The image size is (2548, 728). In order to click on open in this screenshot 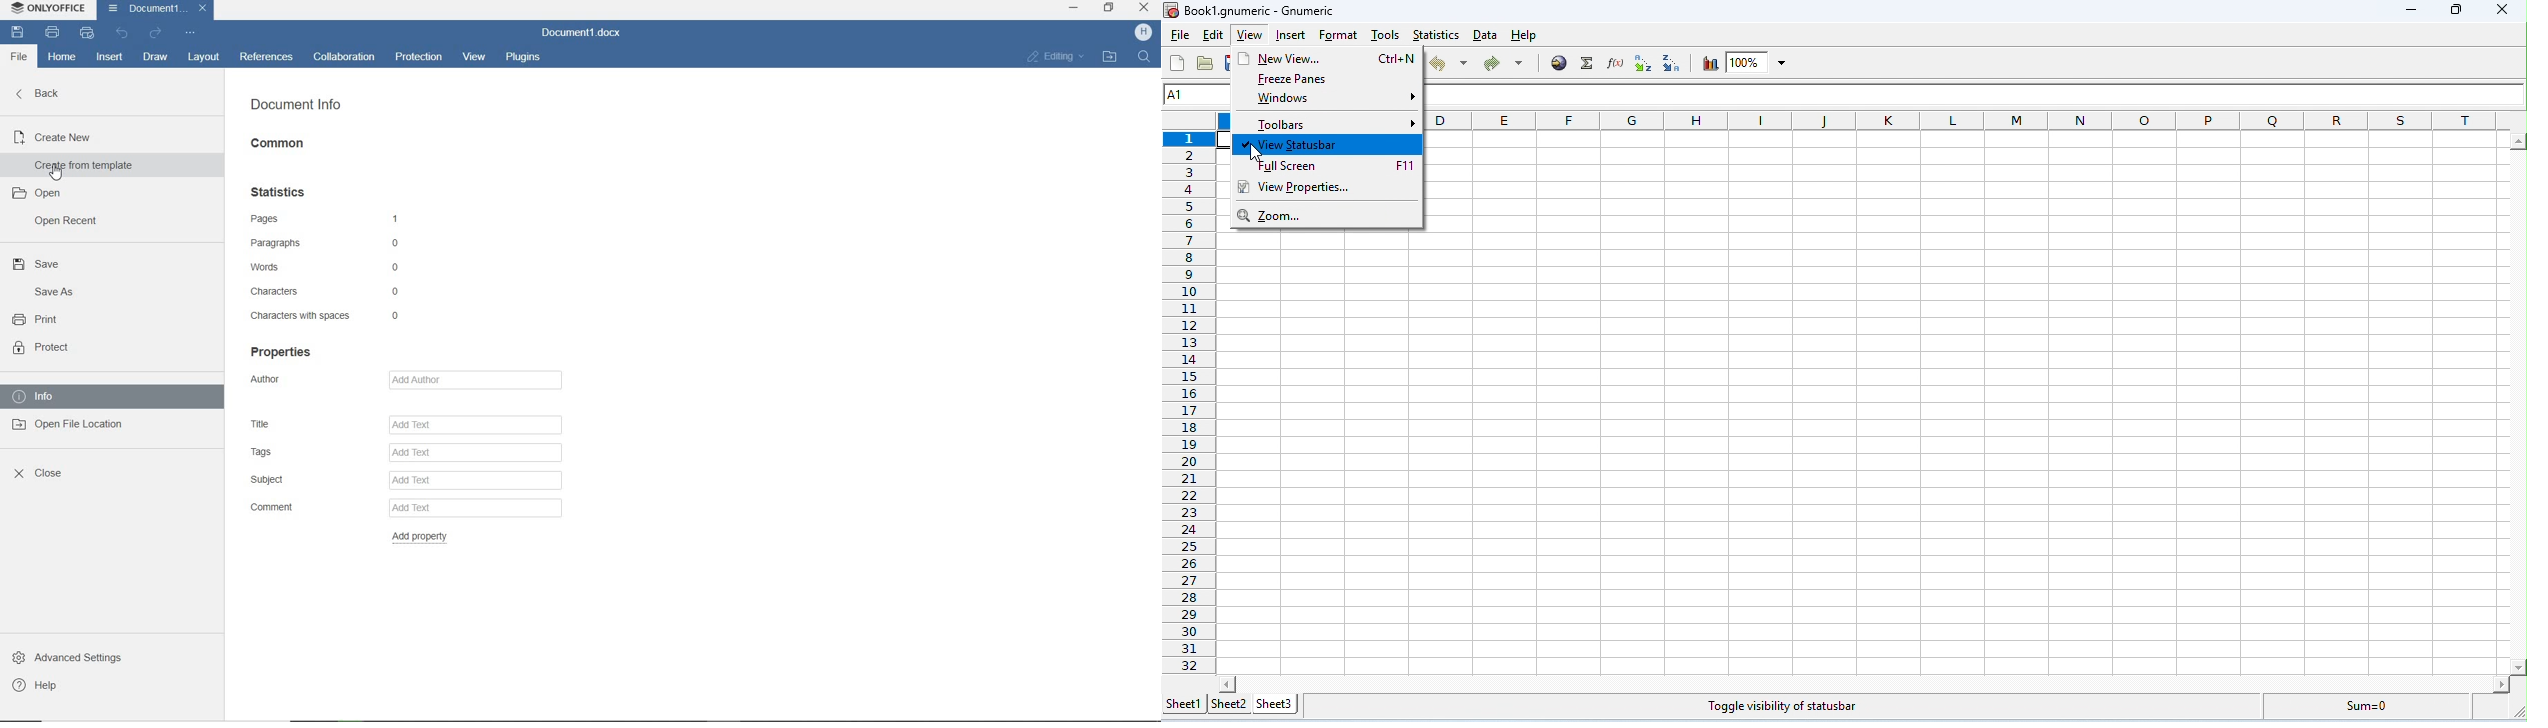, I will do `click(1205, 63)`.